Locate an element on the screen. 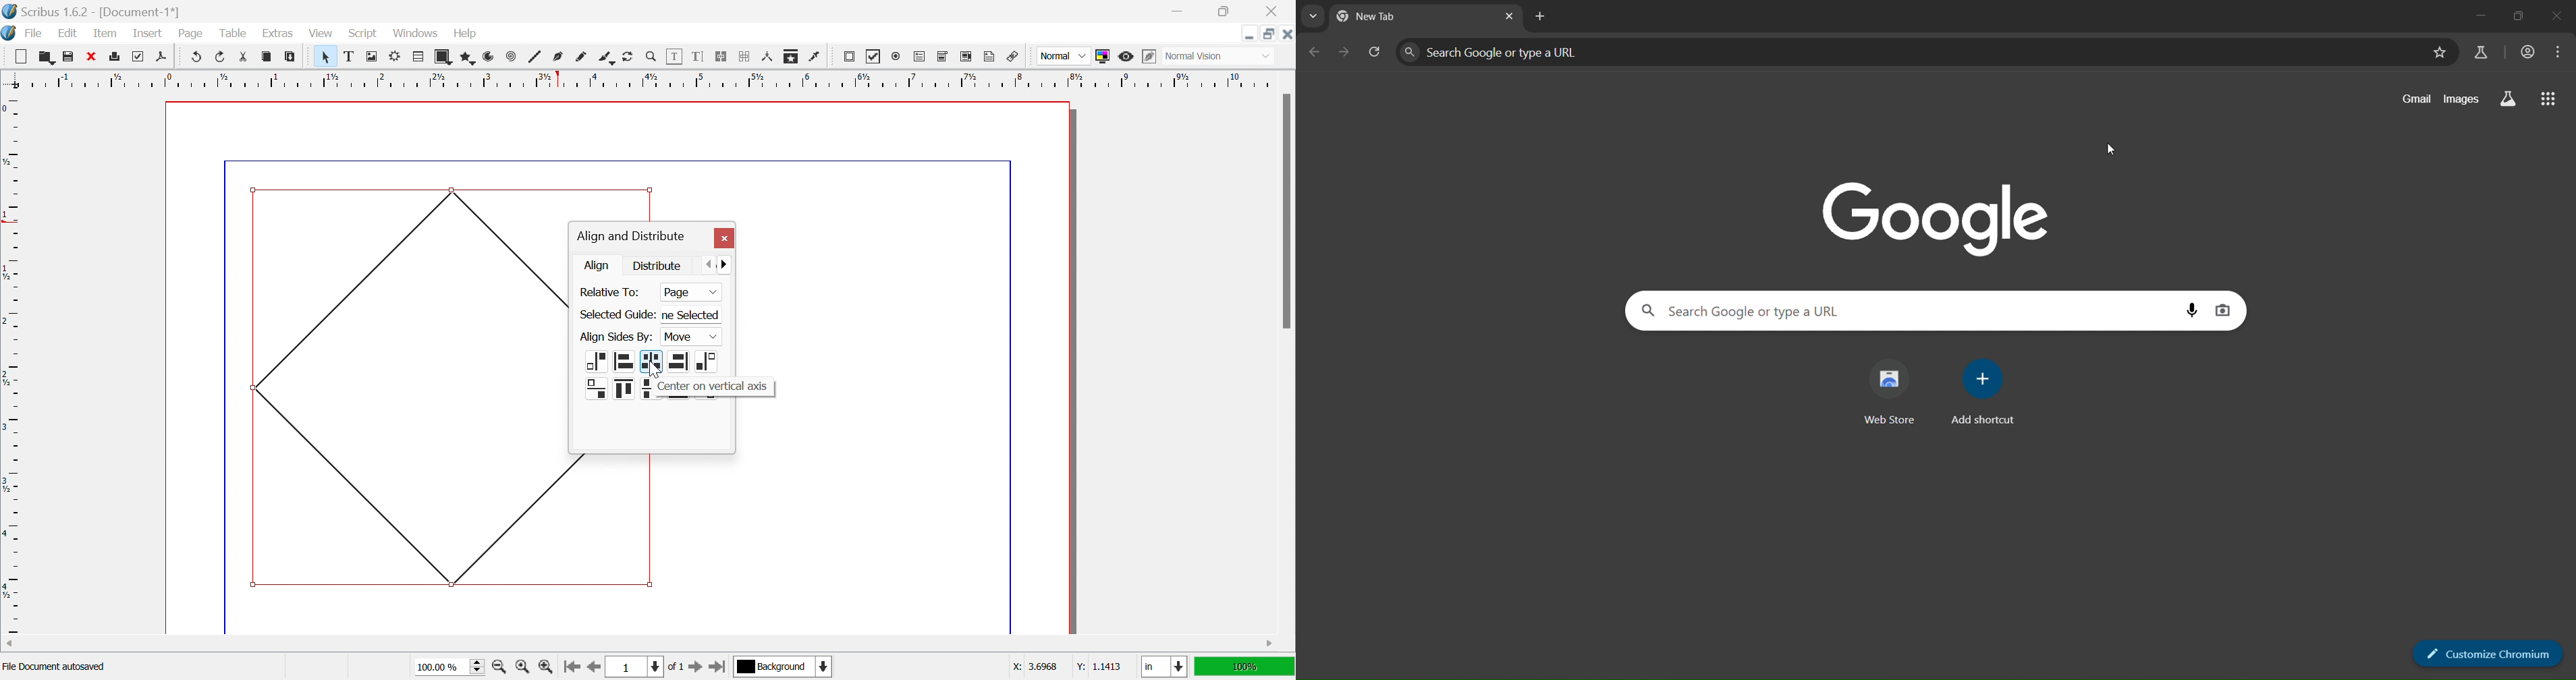 This screenshot has width=2576, height=700. Align and distribute is located at coordinates (630, 237).